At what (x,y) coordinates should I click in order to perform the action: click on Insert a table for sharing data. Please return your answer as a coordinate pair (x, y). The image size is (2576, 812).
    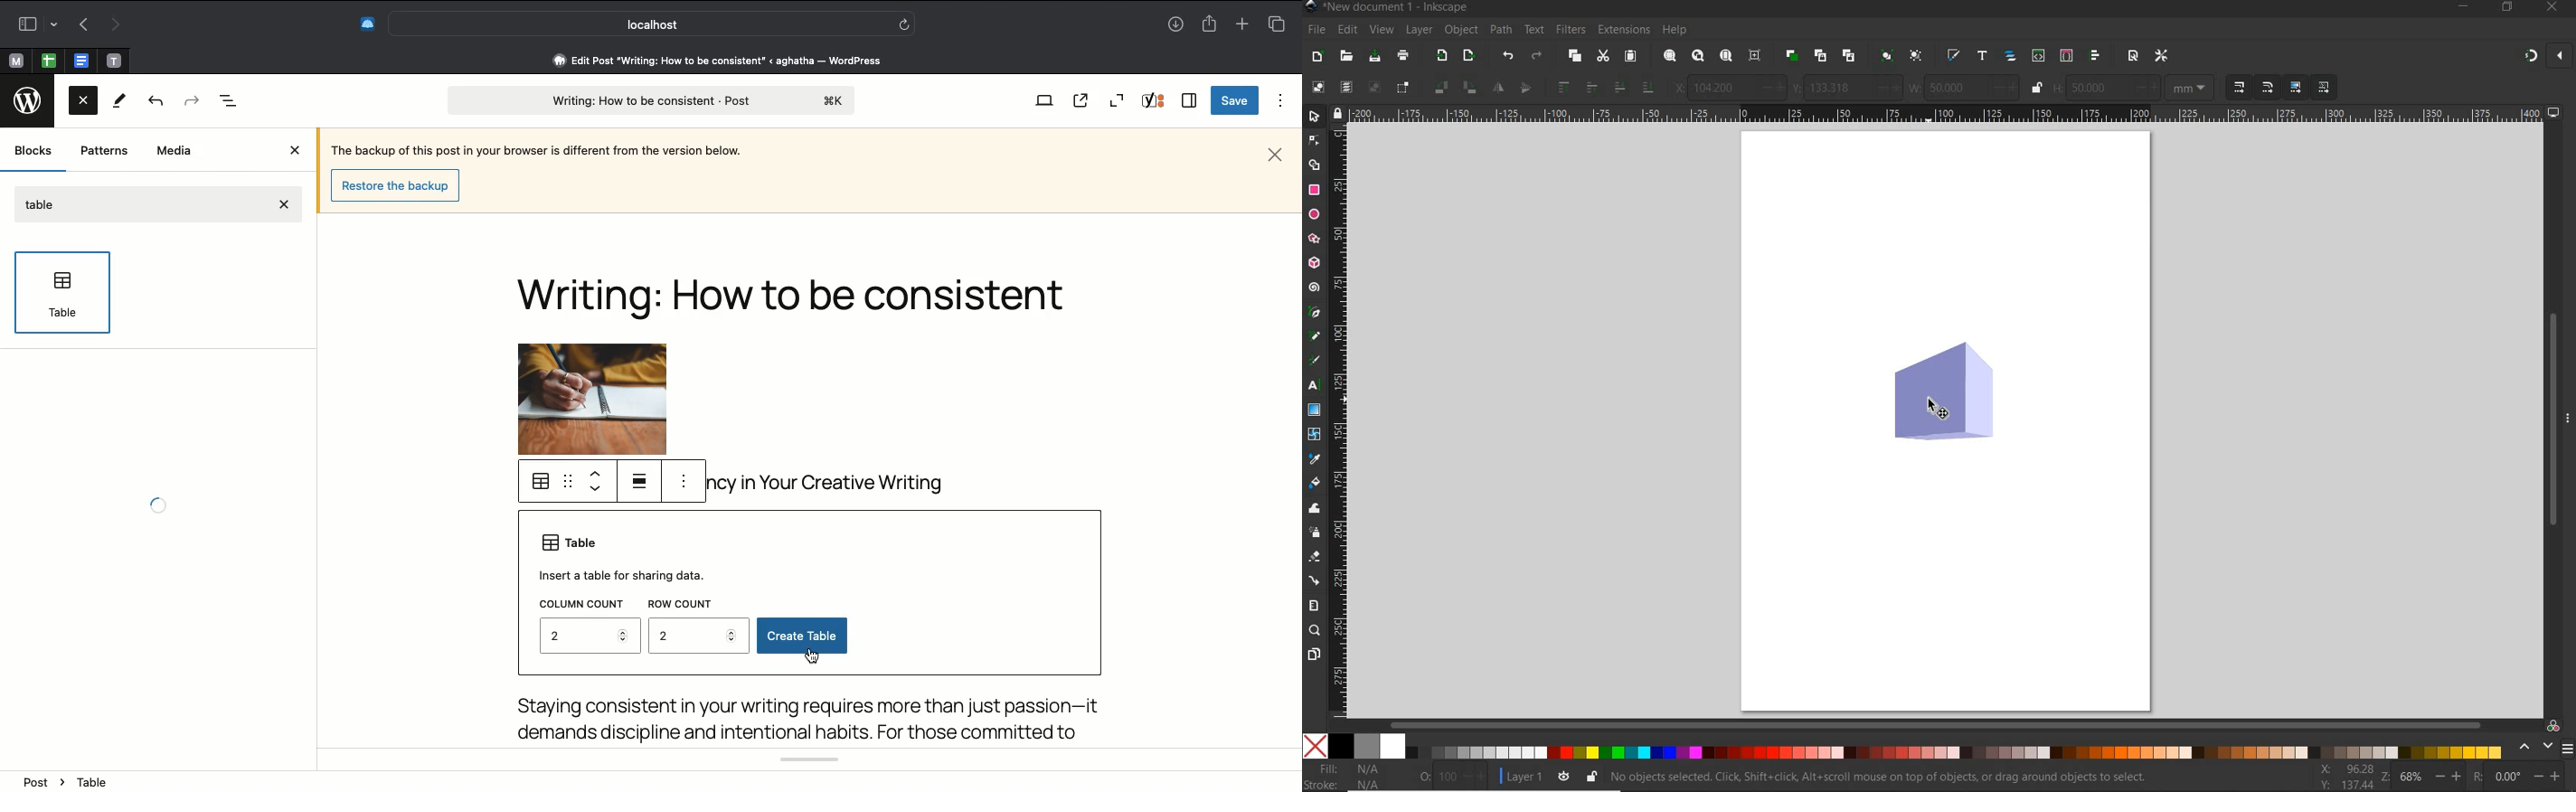
    Looking at the image, I should click on (621, 576).